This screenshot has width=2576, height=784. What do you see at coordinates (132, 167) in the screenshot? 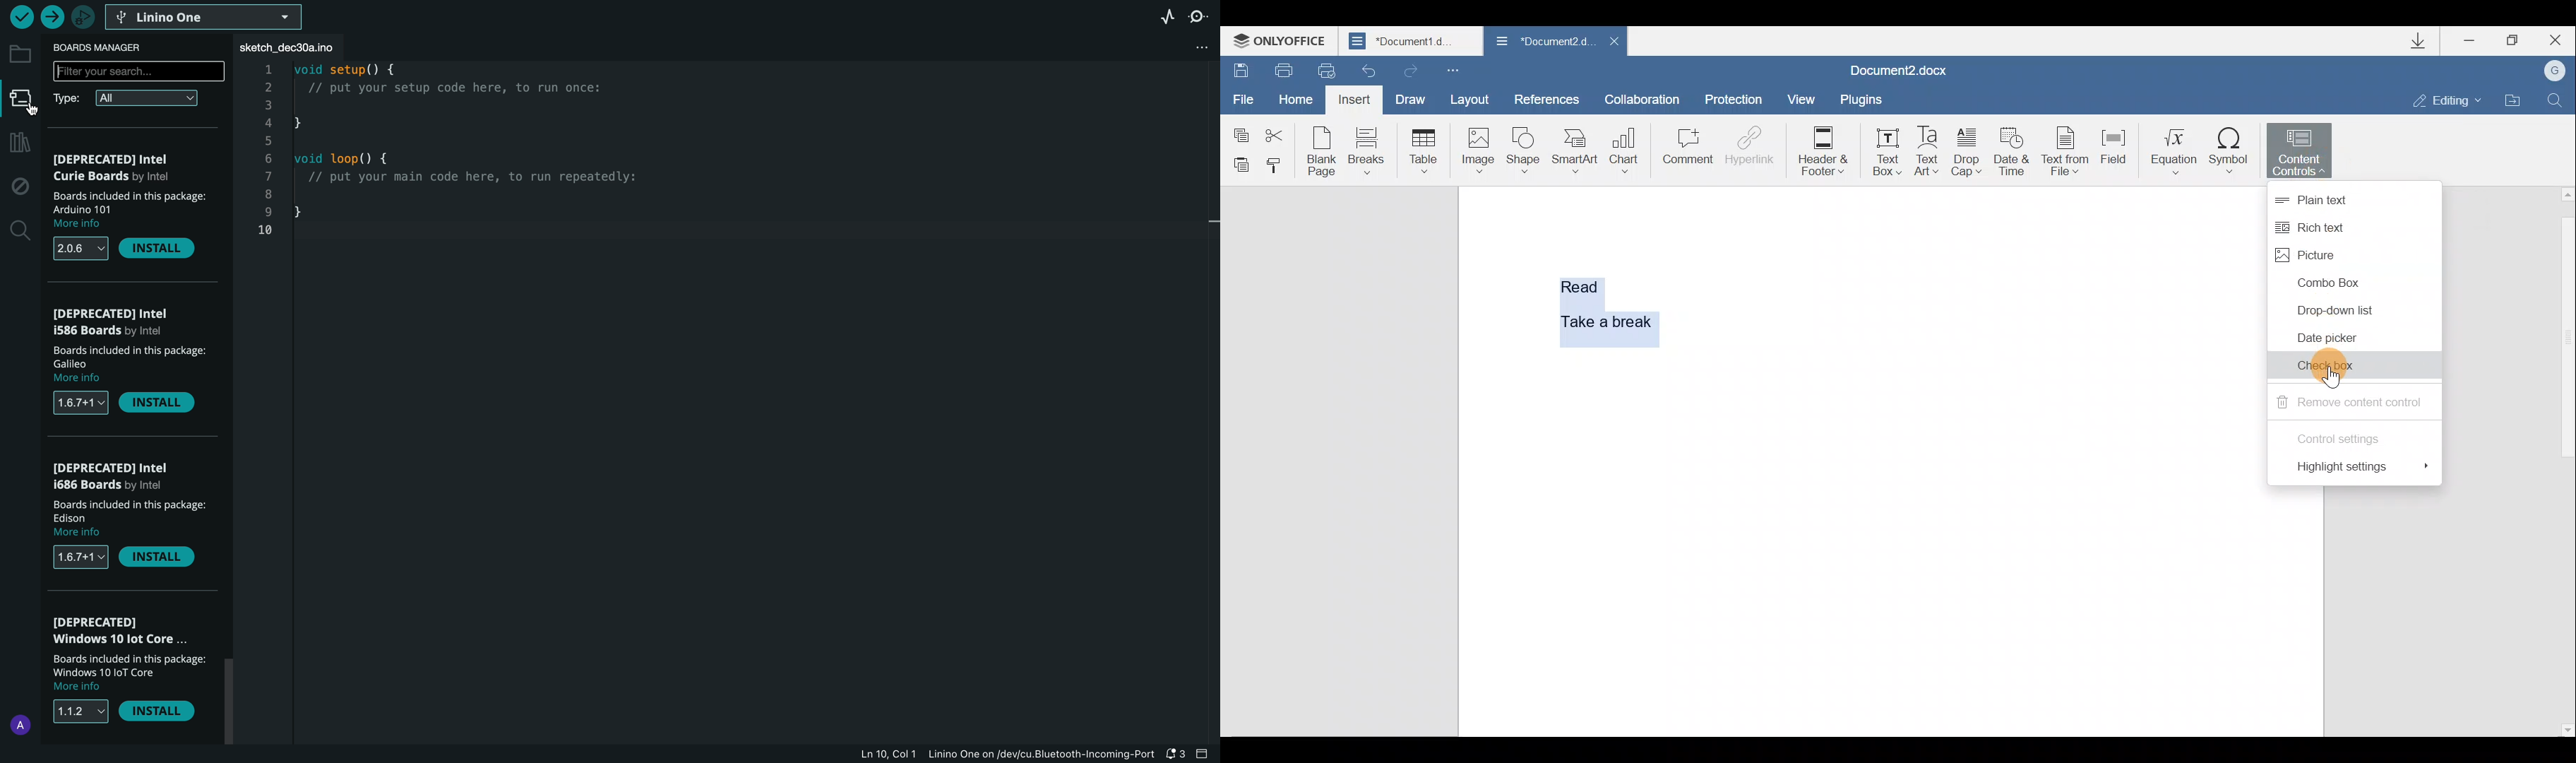
I see `intel board` at bounding box center [132, 167].